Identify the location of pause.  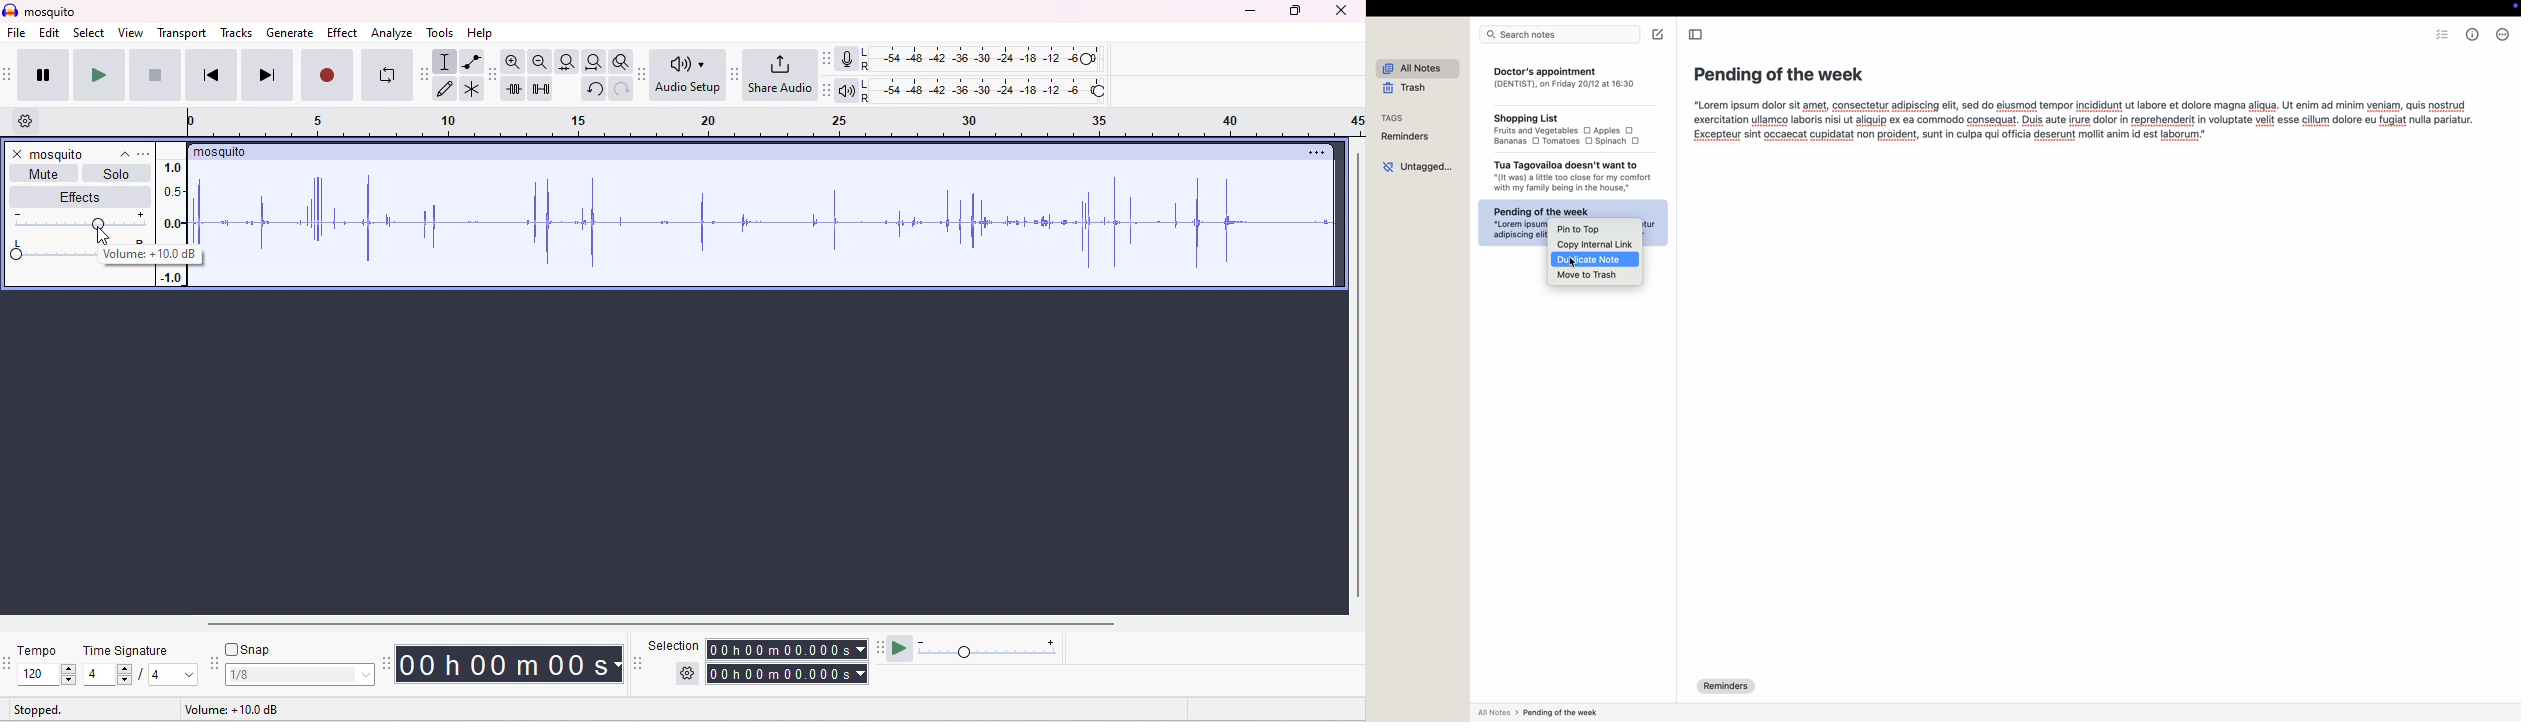
(39, 75).